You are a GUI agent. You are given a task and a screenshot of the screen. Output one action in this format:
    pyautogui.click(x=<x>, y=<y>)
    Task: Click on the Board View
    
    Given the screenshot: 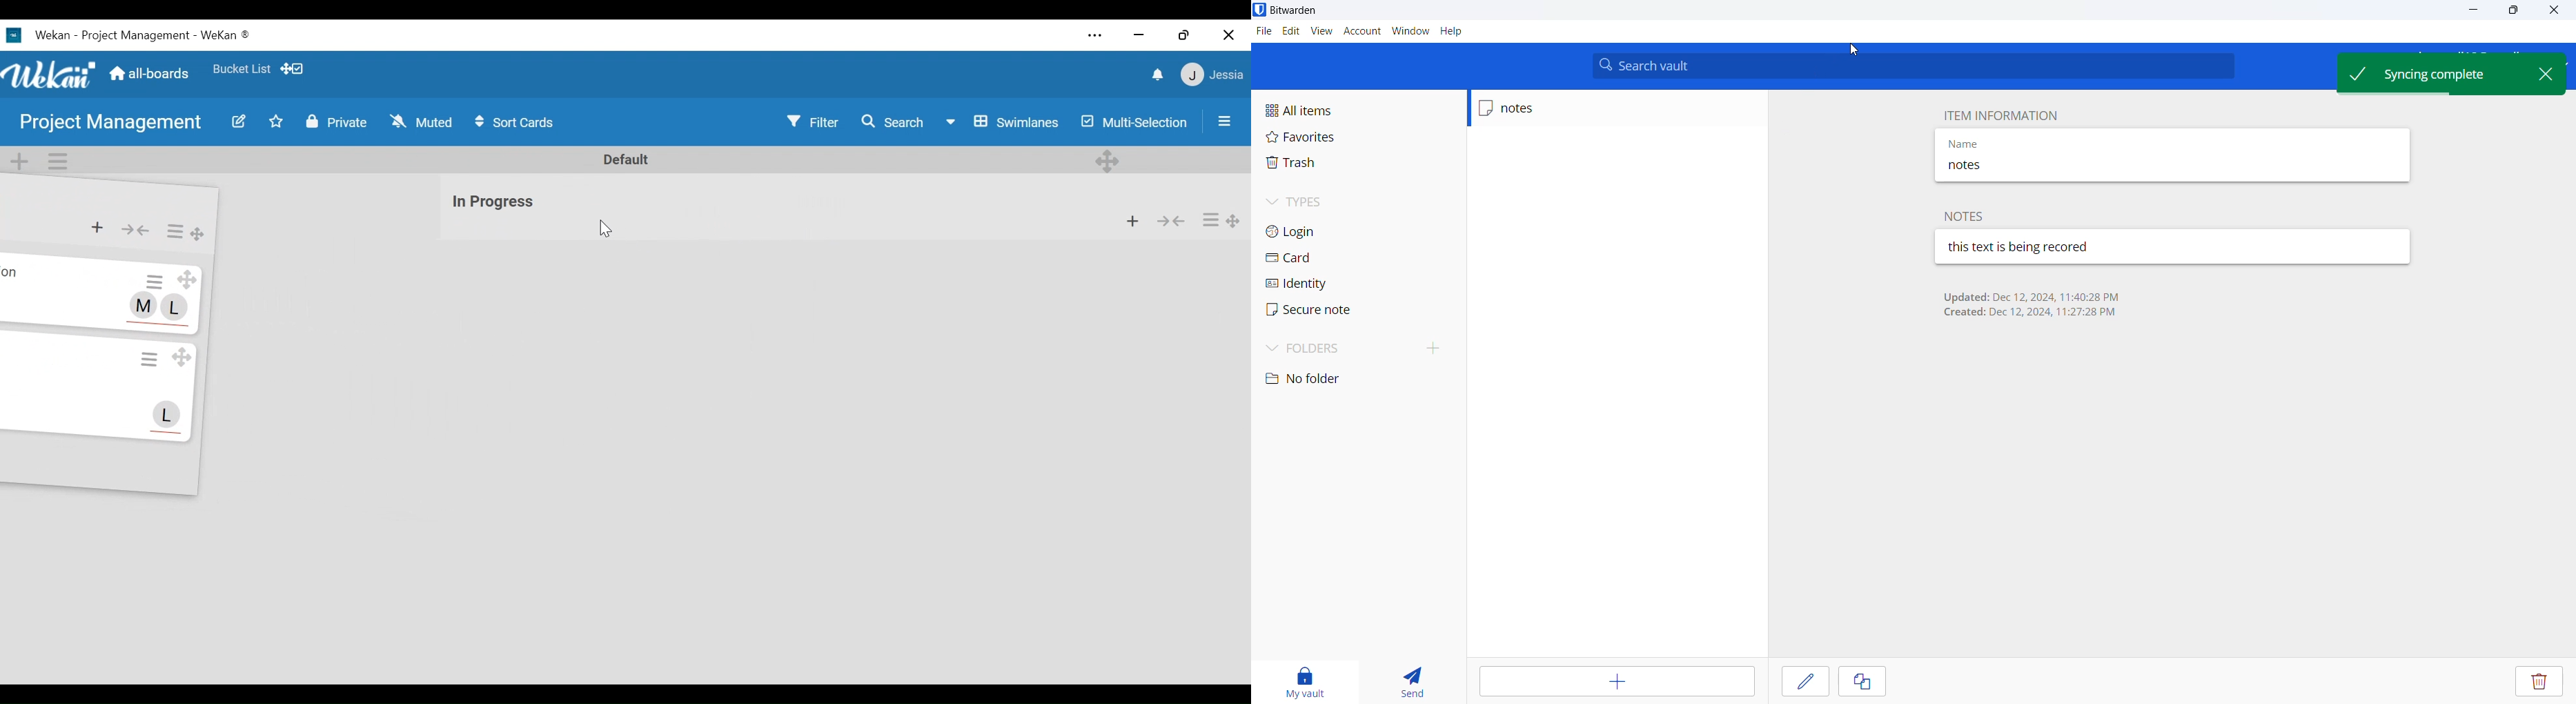 What is the action you would take?
    pyautogui.click(x=1003, y=122)
    